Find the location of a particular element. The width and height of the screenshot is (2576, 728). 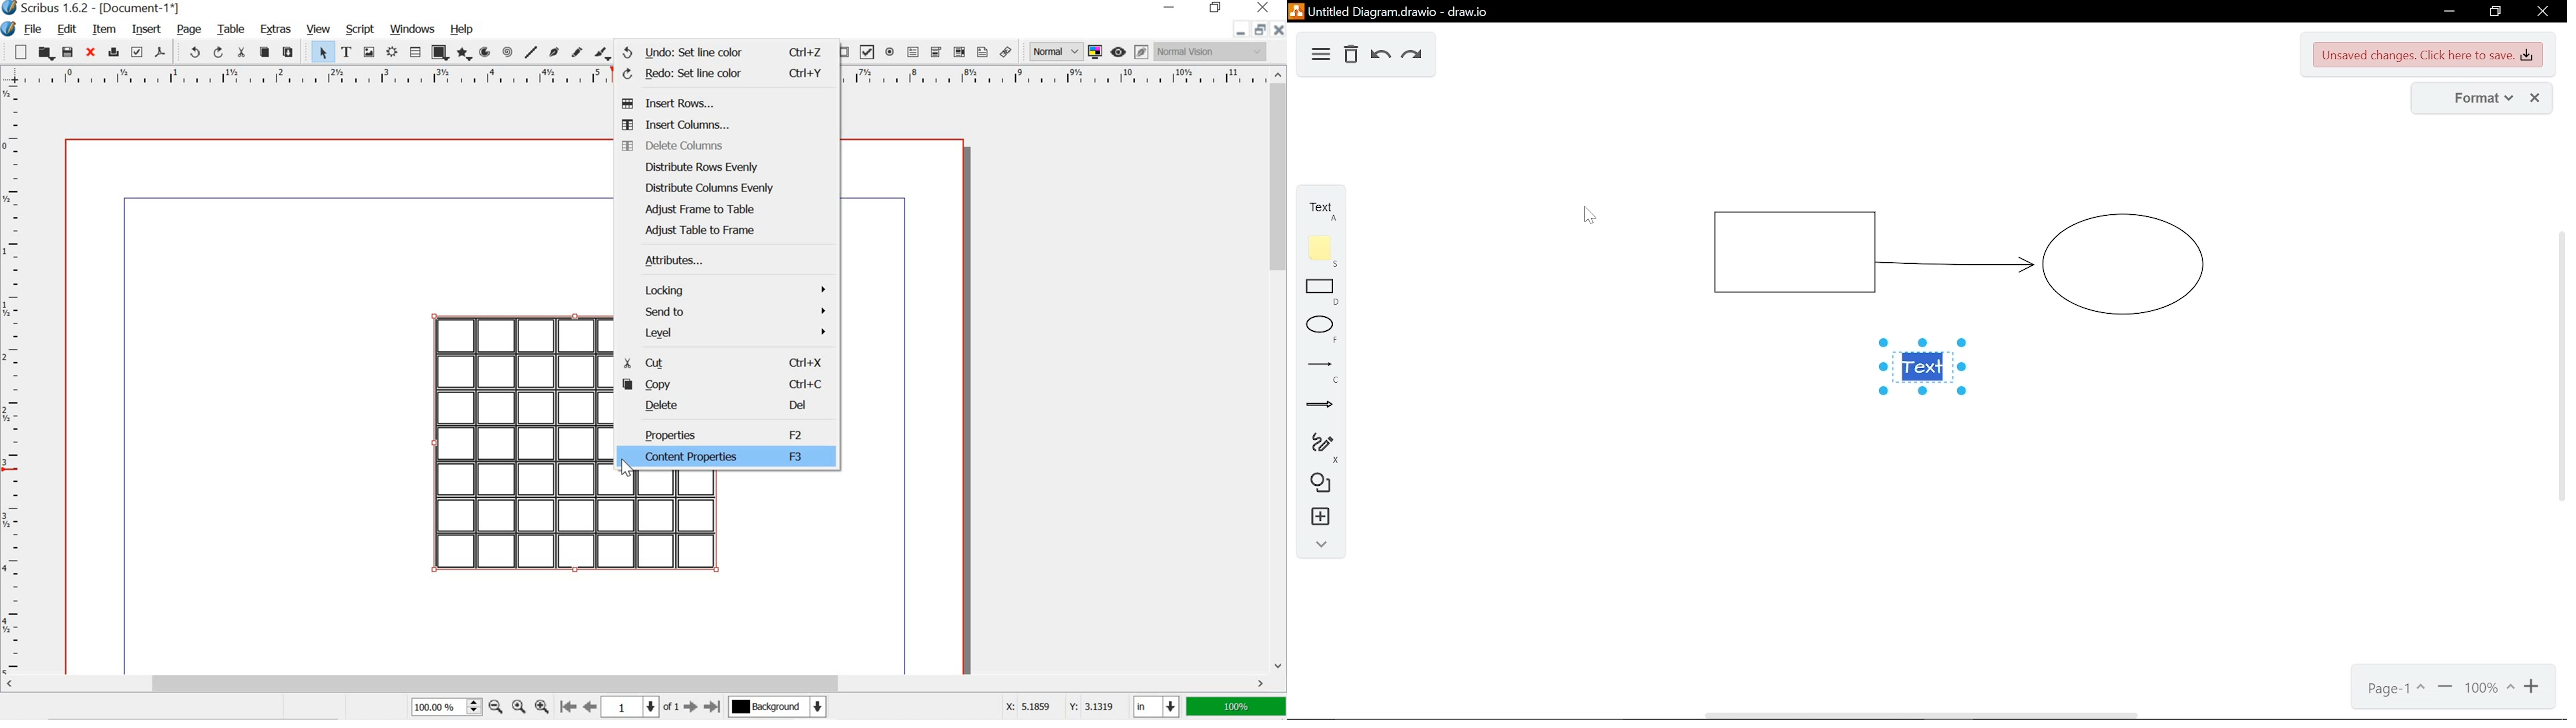

page numbers is located at coordinates (647, 707).